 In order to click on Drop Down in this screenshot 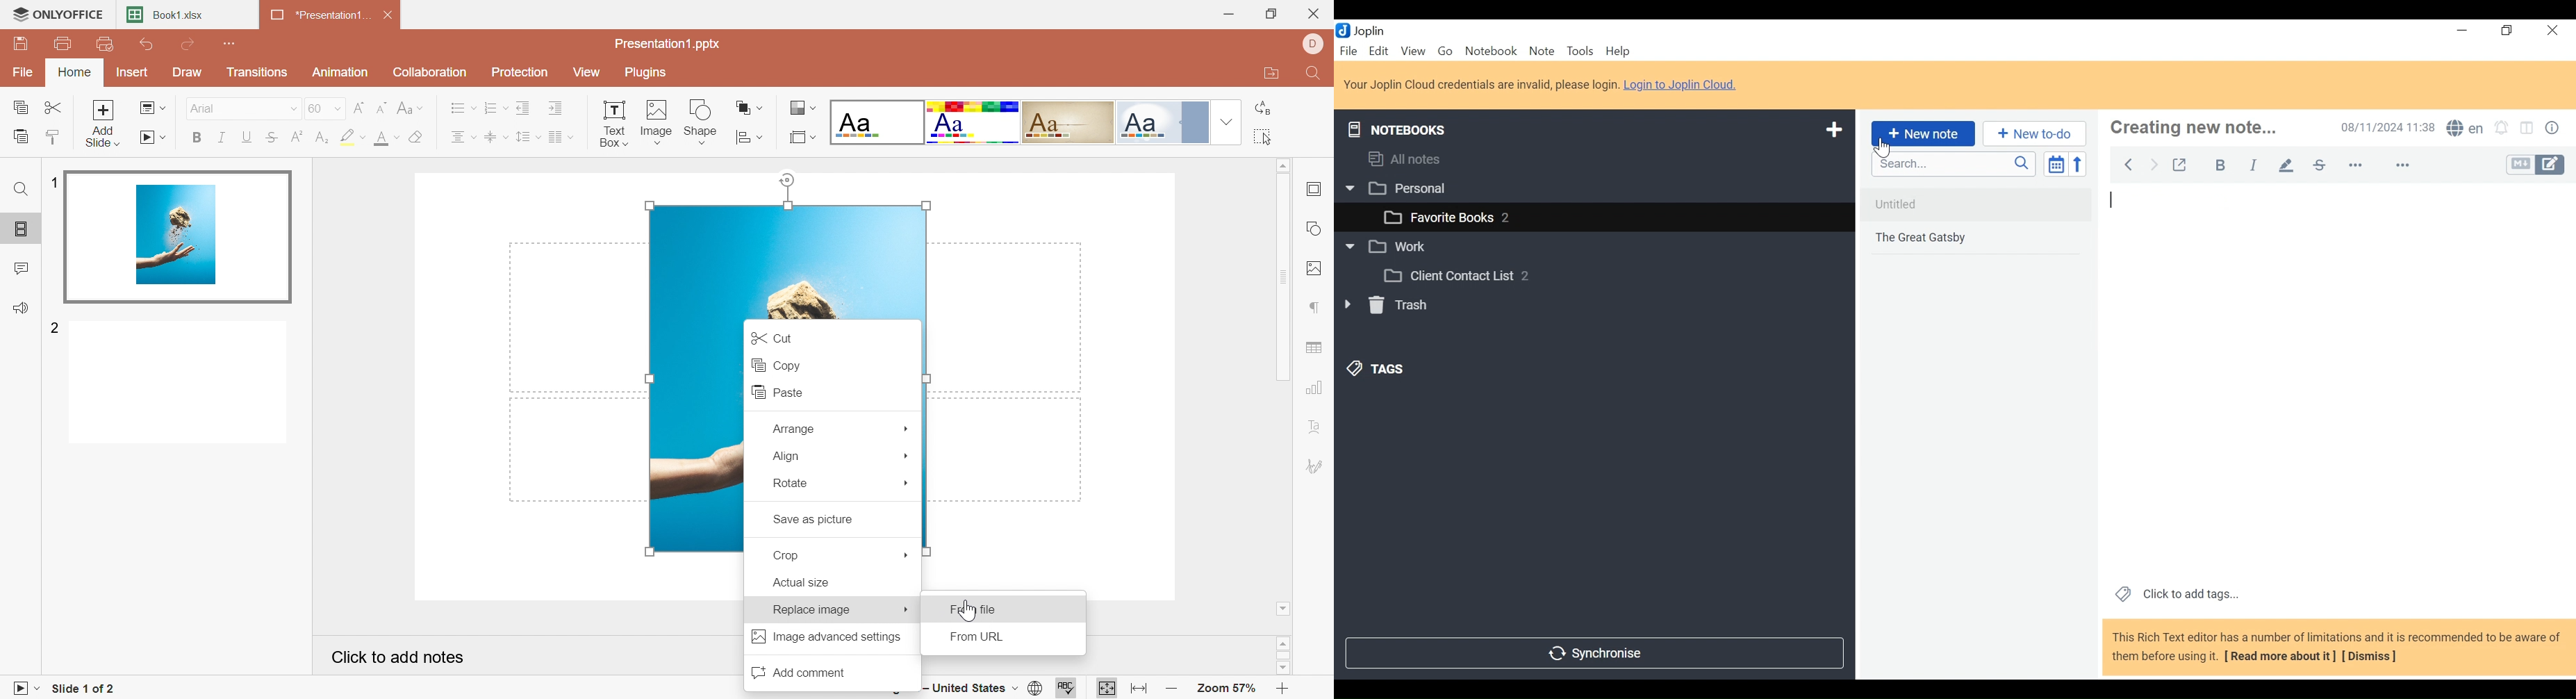, I will do `click(908, 454)`.